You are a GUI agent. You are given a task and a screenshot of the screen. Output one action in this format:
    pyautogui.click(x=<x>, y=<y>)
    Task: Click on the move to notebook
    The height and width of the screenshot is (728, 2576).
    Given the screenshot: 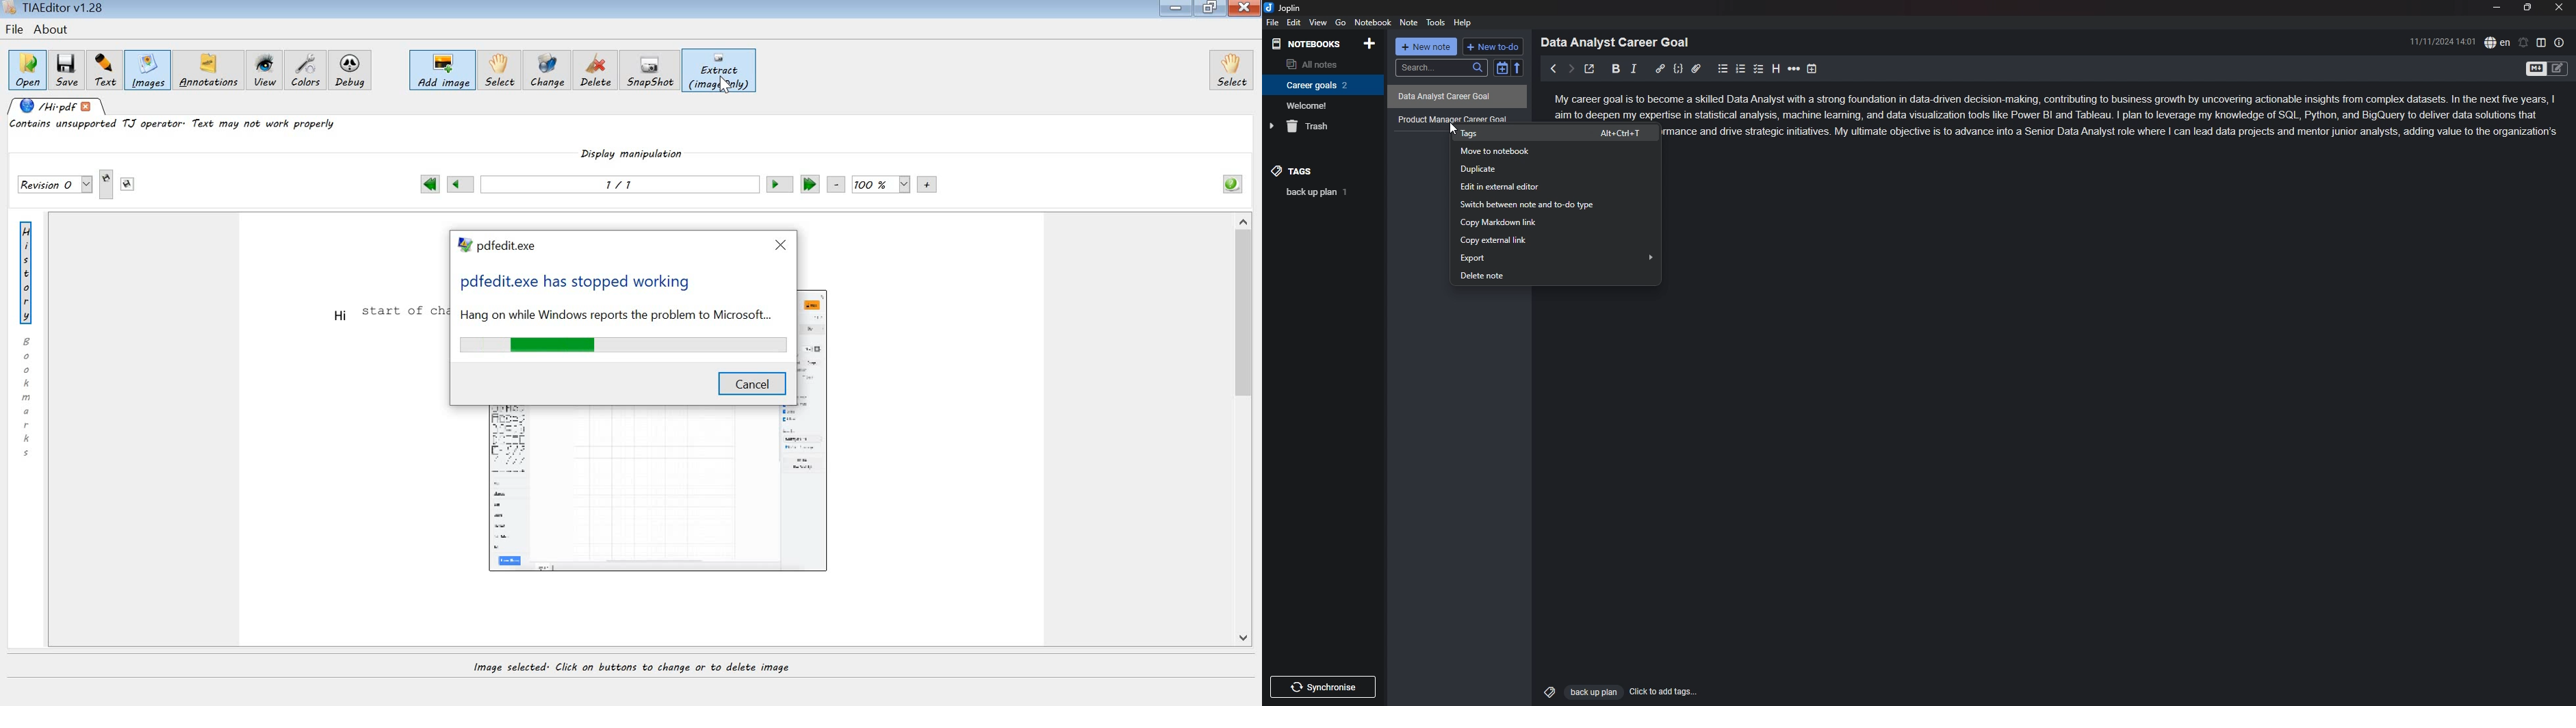 What is the action you would take?
    pyautogui.click(x=1553, y=151)
    